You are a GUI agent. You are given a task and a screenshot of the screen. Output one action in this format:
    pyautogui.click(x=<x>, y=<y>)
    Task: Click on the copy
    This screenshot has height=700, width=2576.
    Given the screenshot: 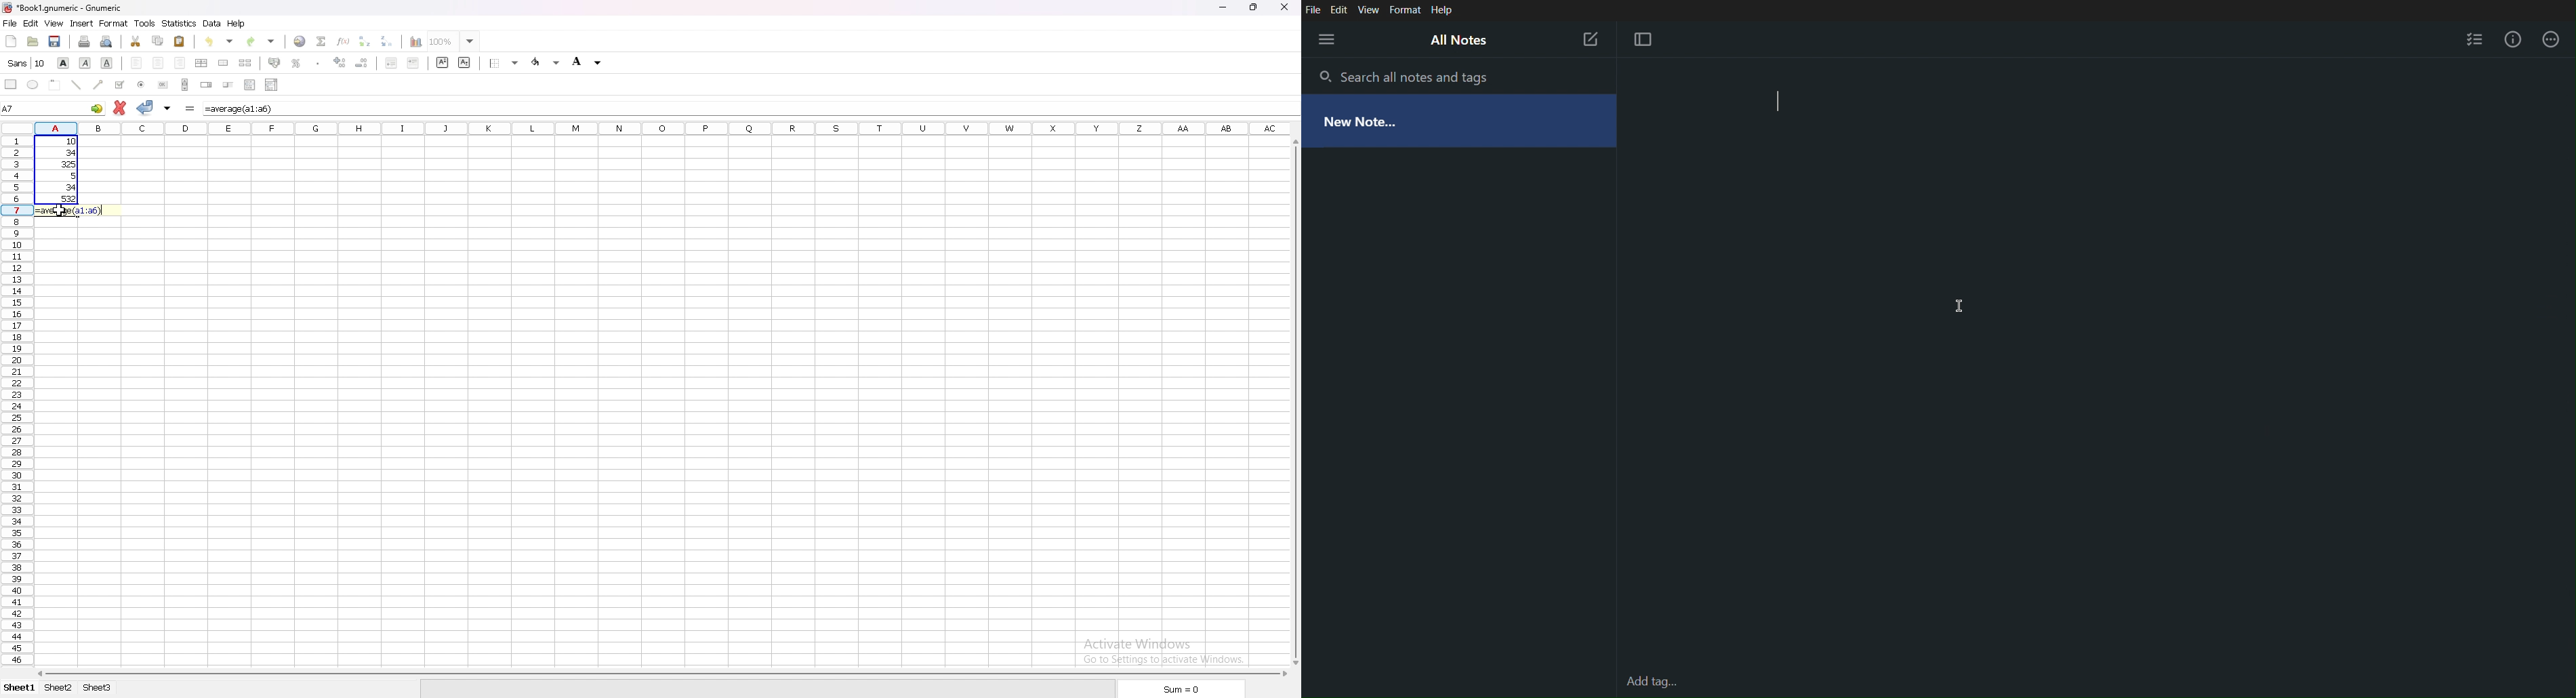 What is the action you would take?
    pyautogui.click(x=159, y=40)
    